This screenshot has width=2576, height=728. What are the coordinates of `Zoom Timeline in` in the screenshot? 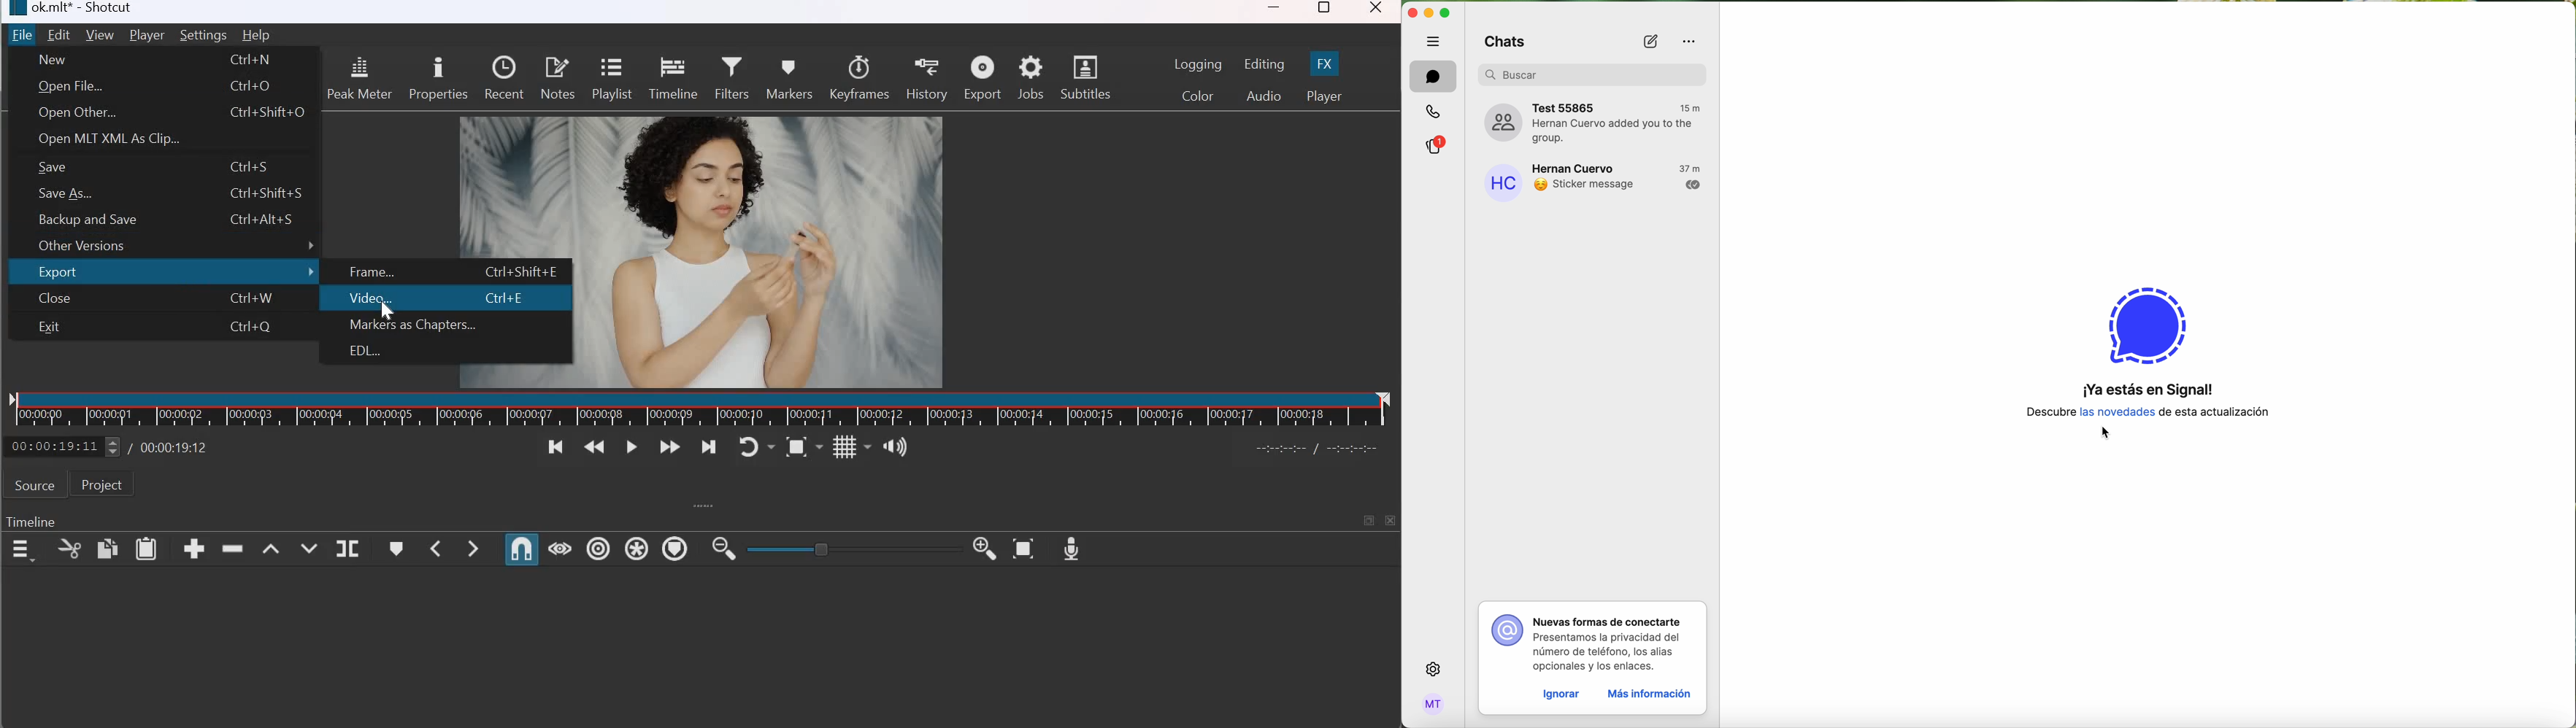 It's located at (985, 549).